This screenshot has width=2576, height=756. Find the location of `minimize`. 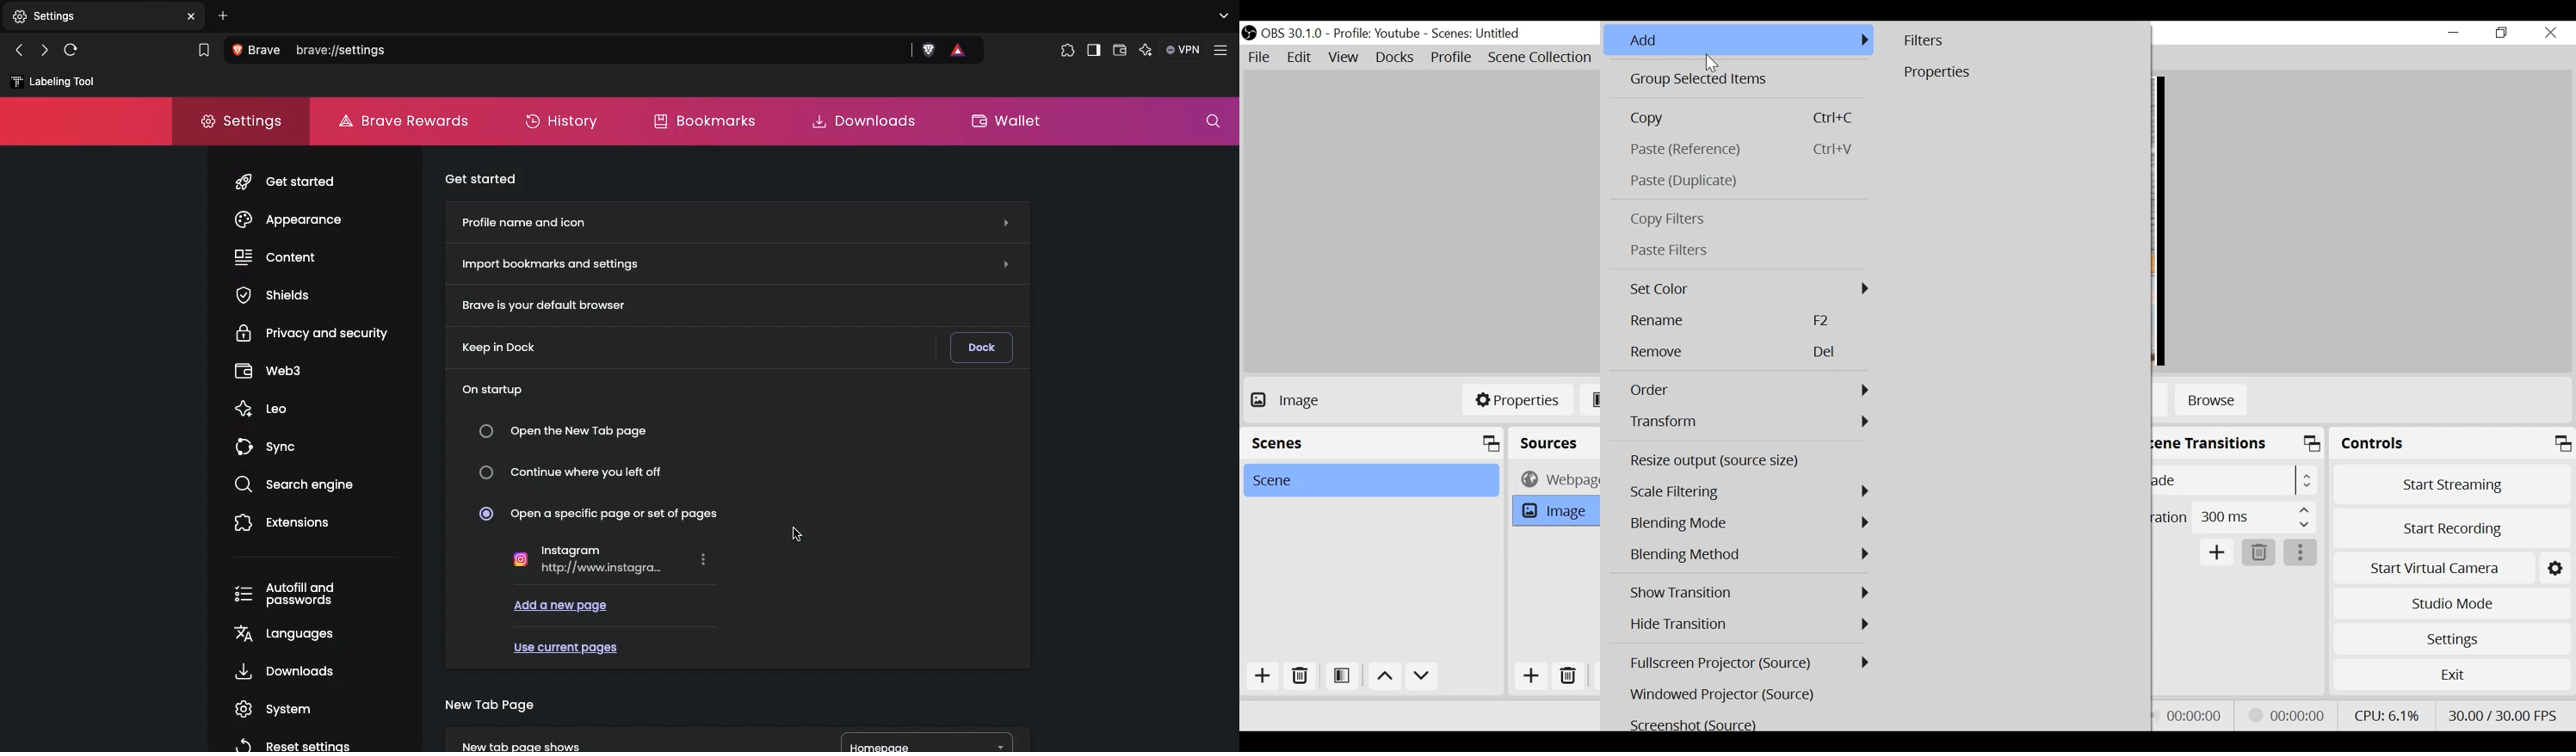

minimize is located at coordinates (2453, 33).